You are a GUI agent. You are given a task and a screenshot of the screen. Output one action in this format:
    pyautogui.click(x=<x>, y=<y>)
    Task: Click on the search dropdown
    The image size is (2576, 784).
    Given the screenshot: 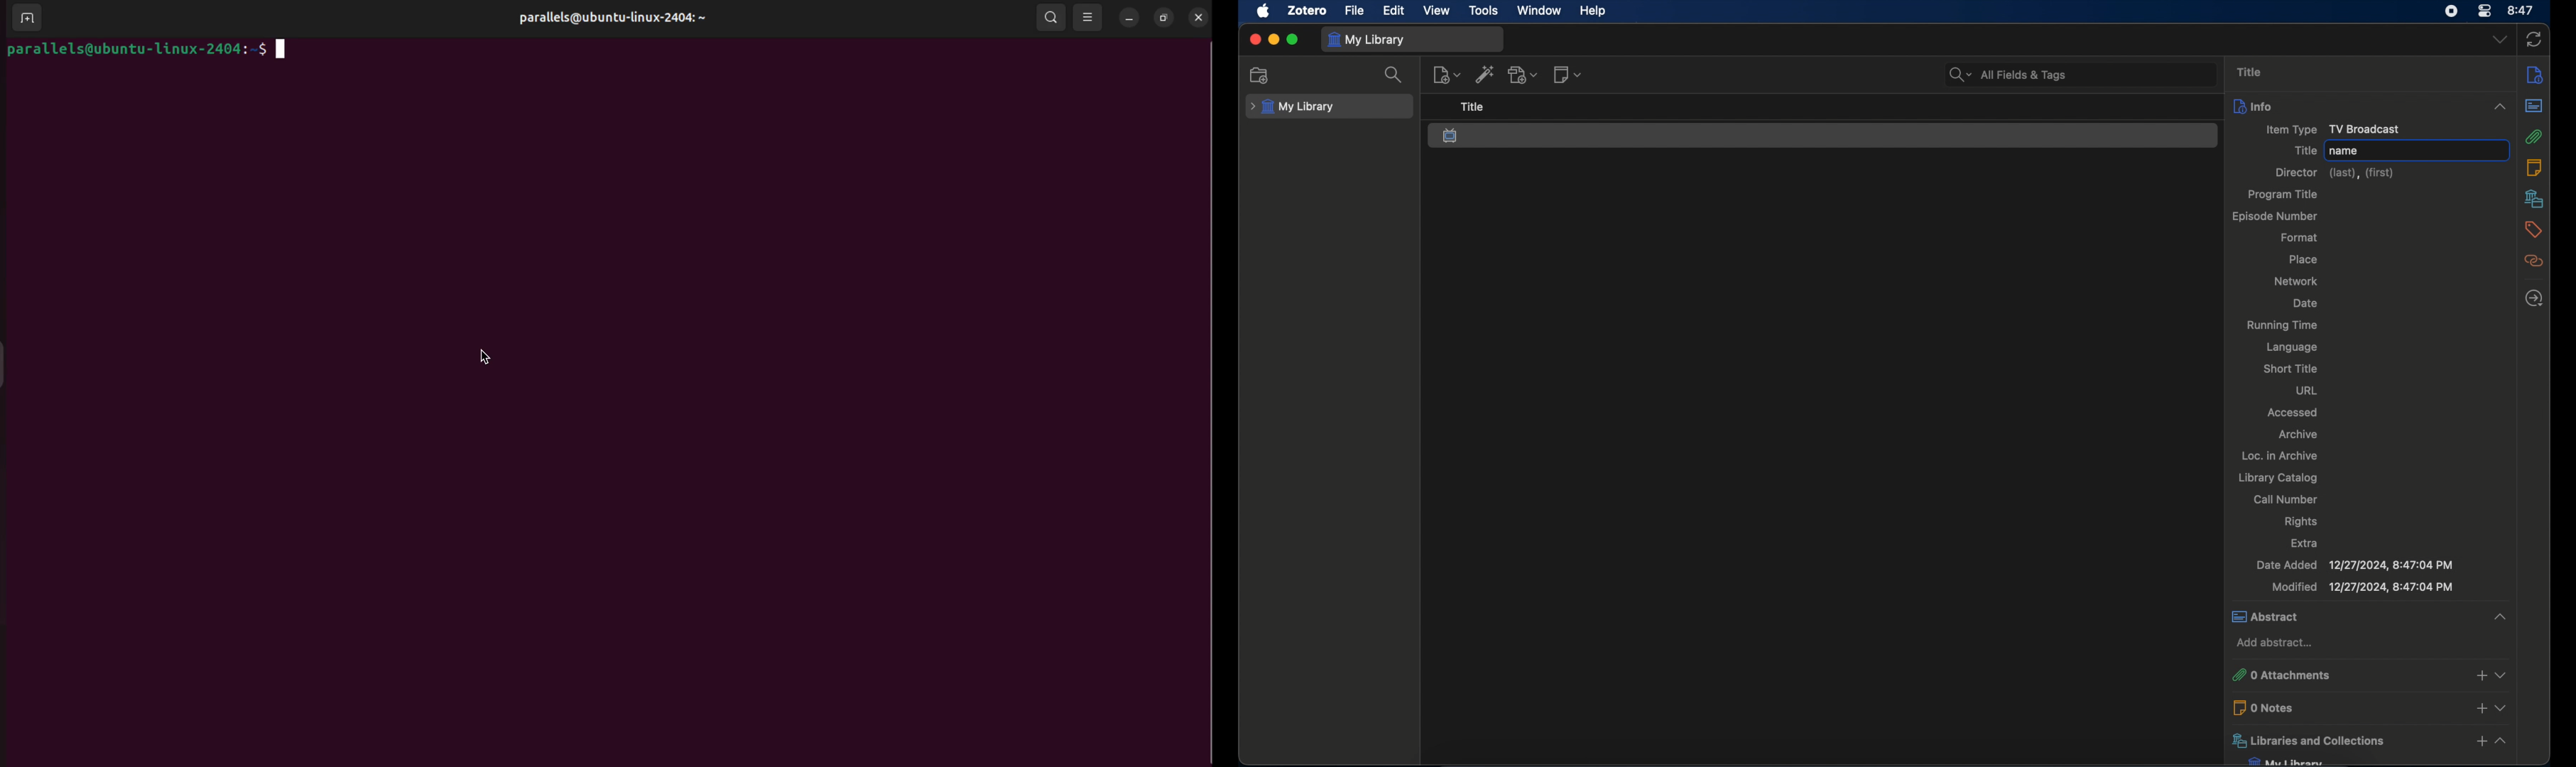 What is the action you would take?
    pyautogui.click(x=1957, y=75)
    